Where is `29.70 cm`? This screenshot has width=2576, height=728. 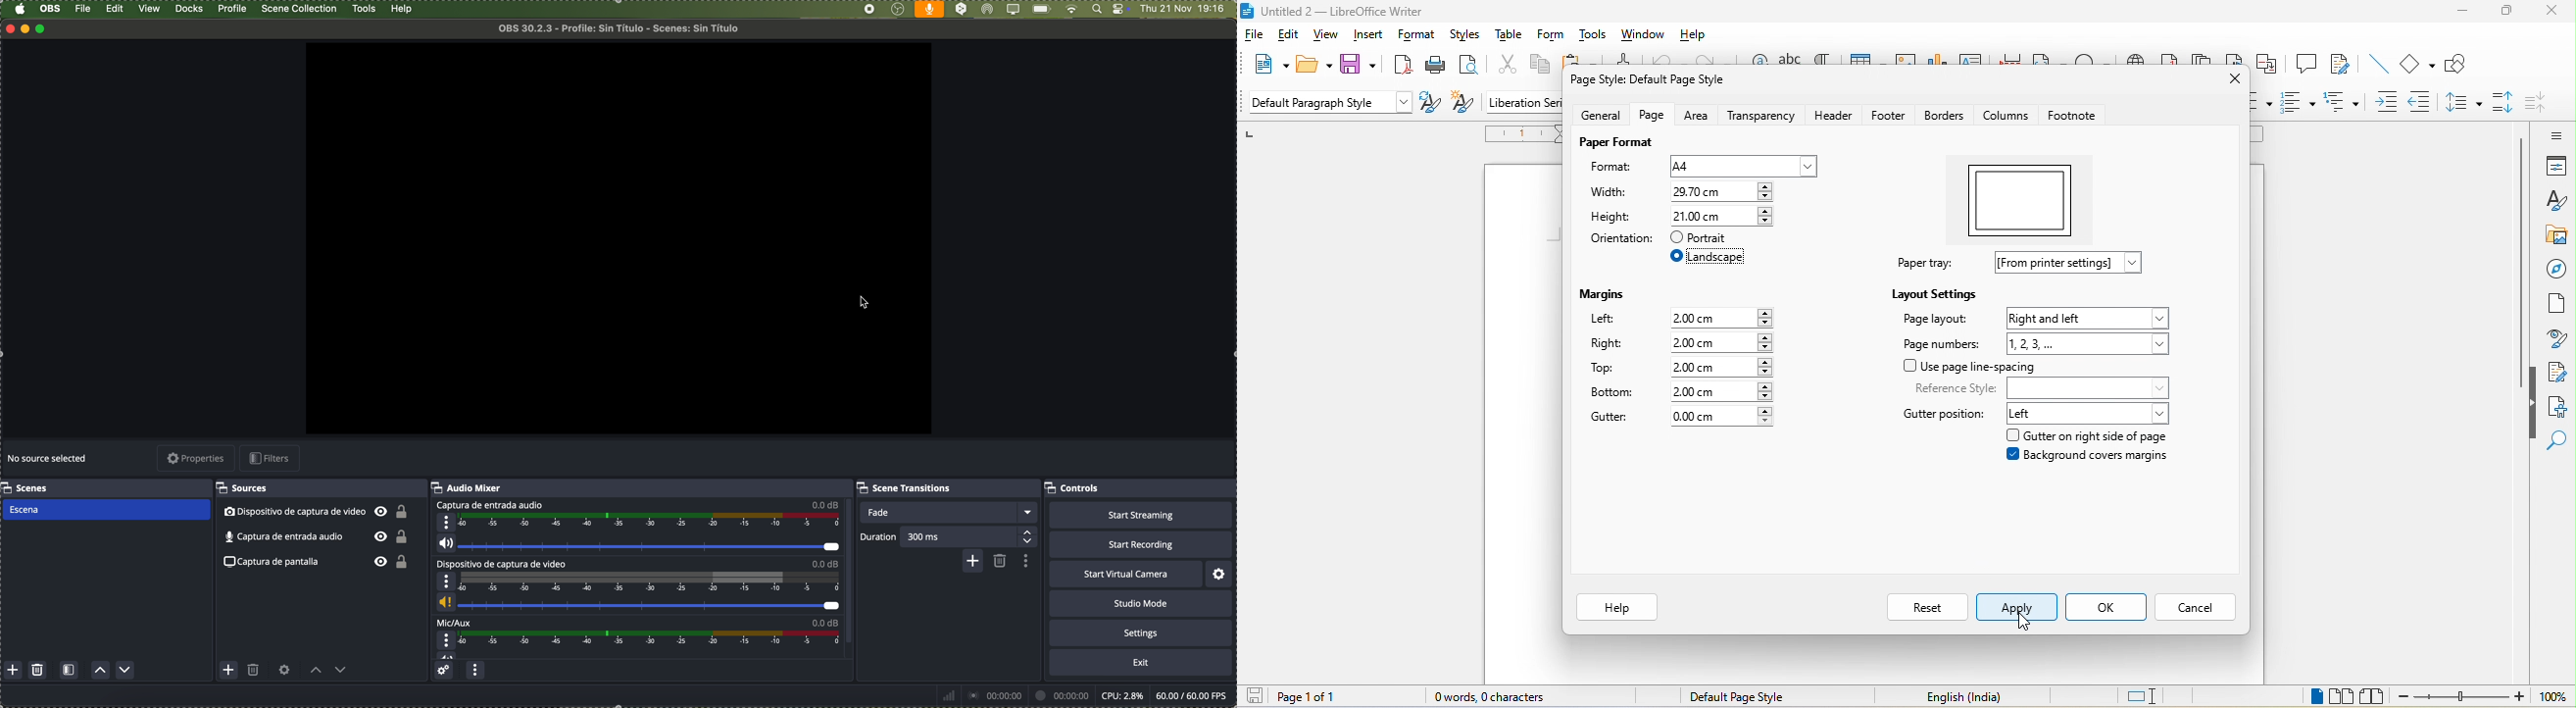
29.70 cm is located at coordinates (1724, 215).